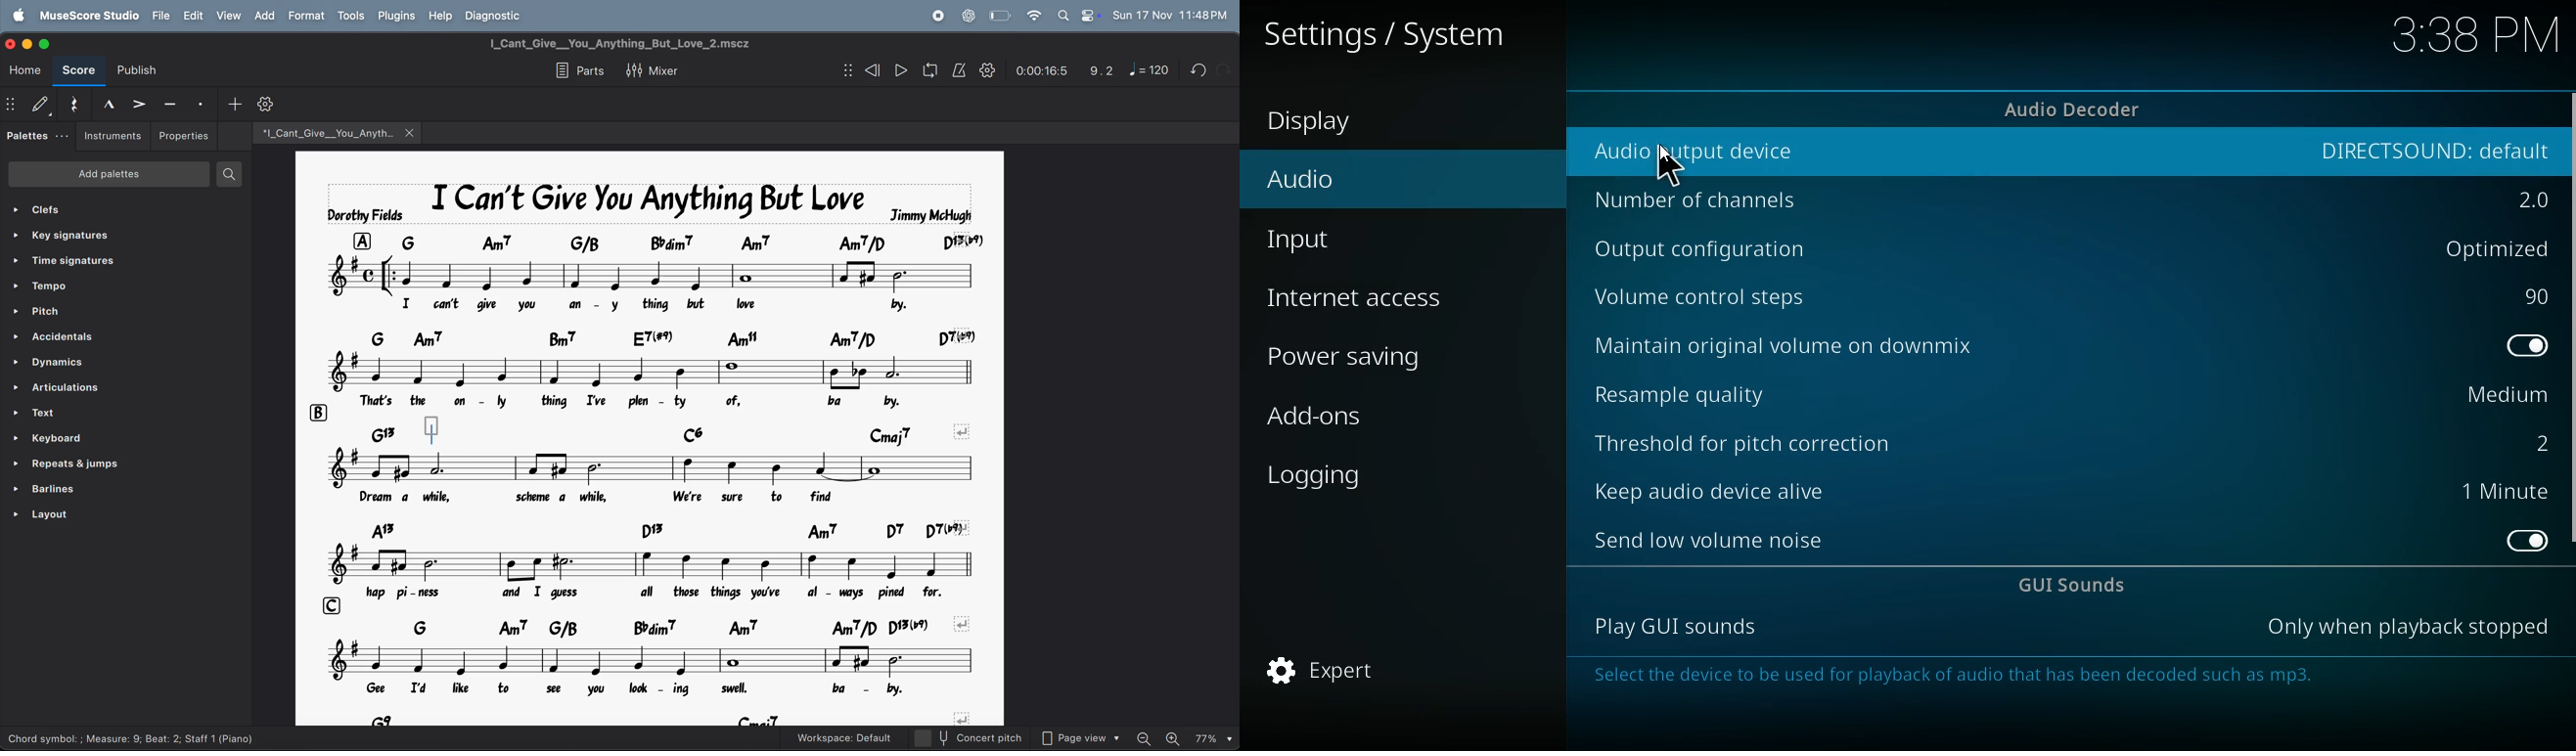 The width and height of the screenshot is (2576, 756). What do you see at coordinates (30, 105) in the screenshot?
I see `default` at bounding box center [30, 105].